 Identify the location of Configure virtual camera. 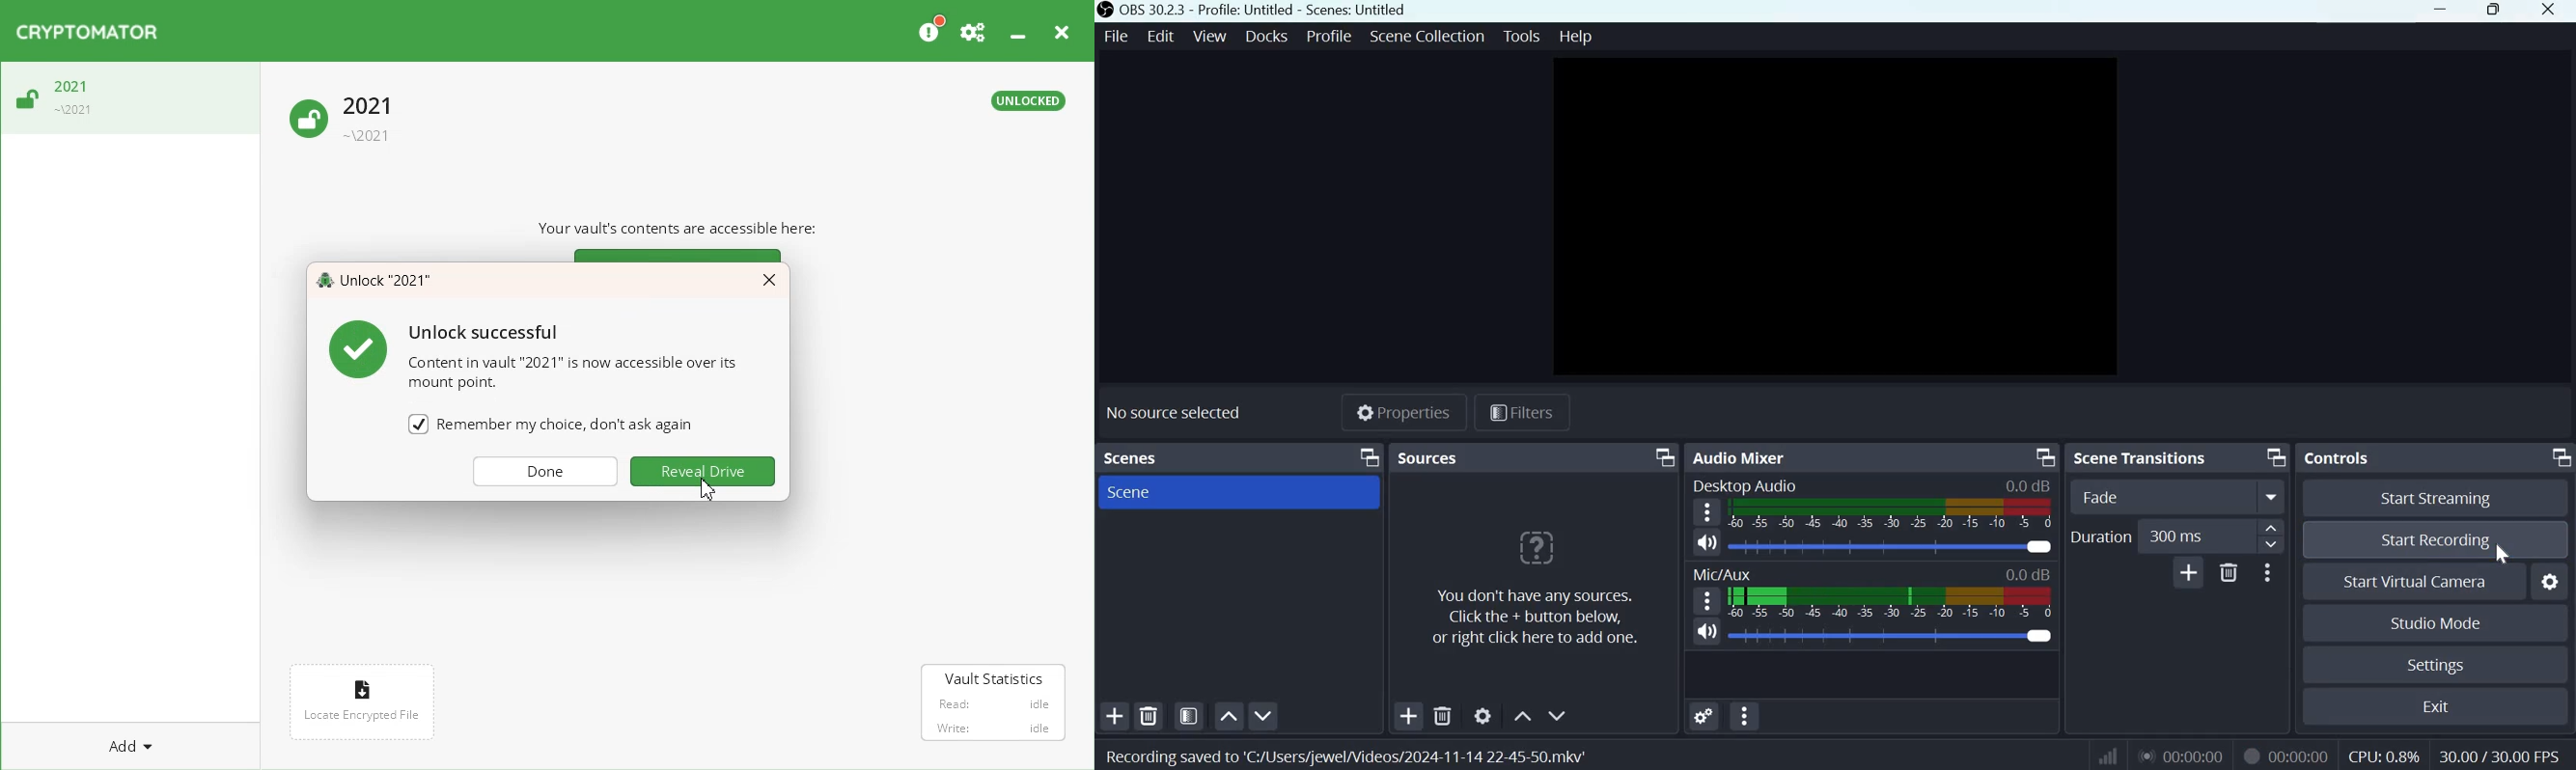
(2550, 582).